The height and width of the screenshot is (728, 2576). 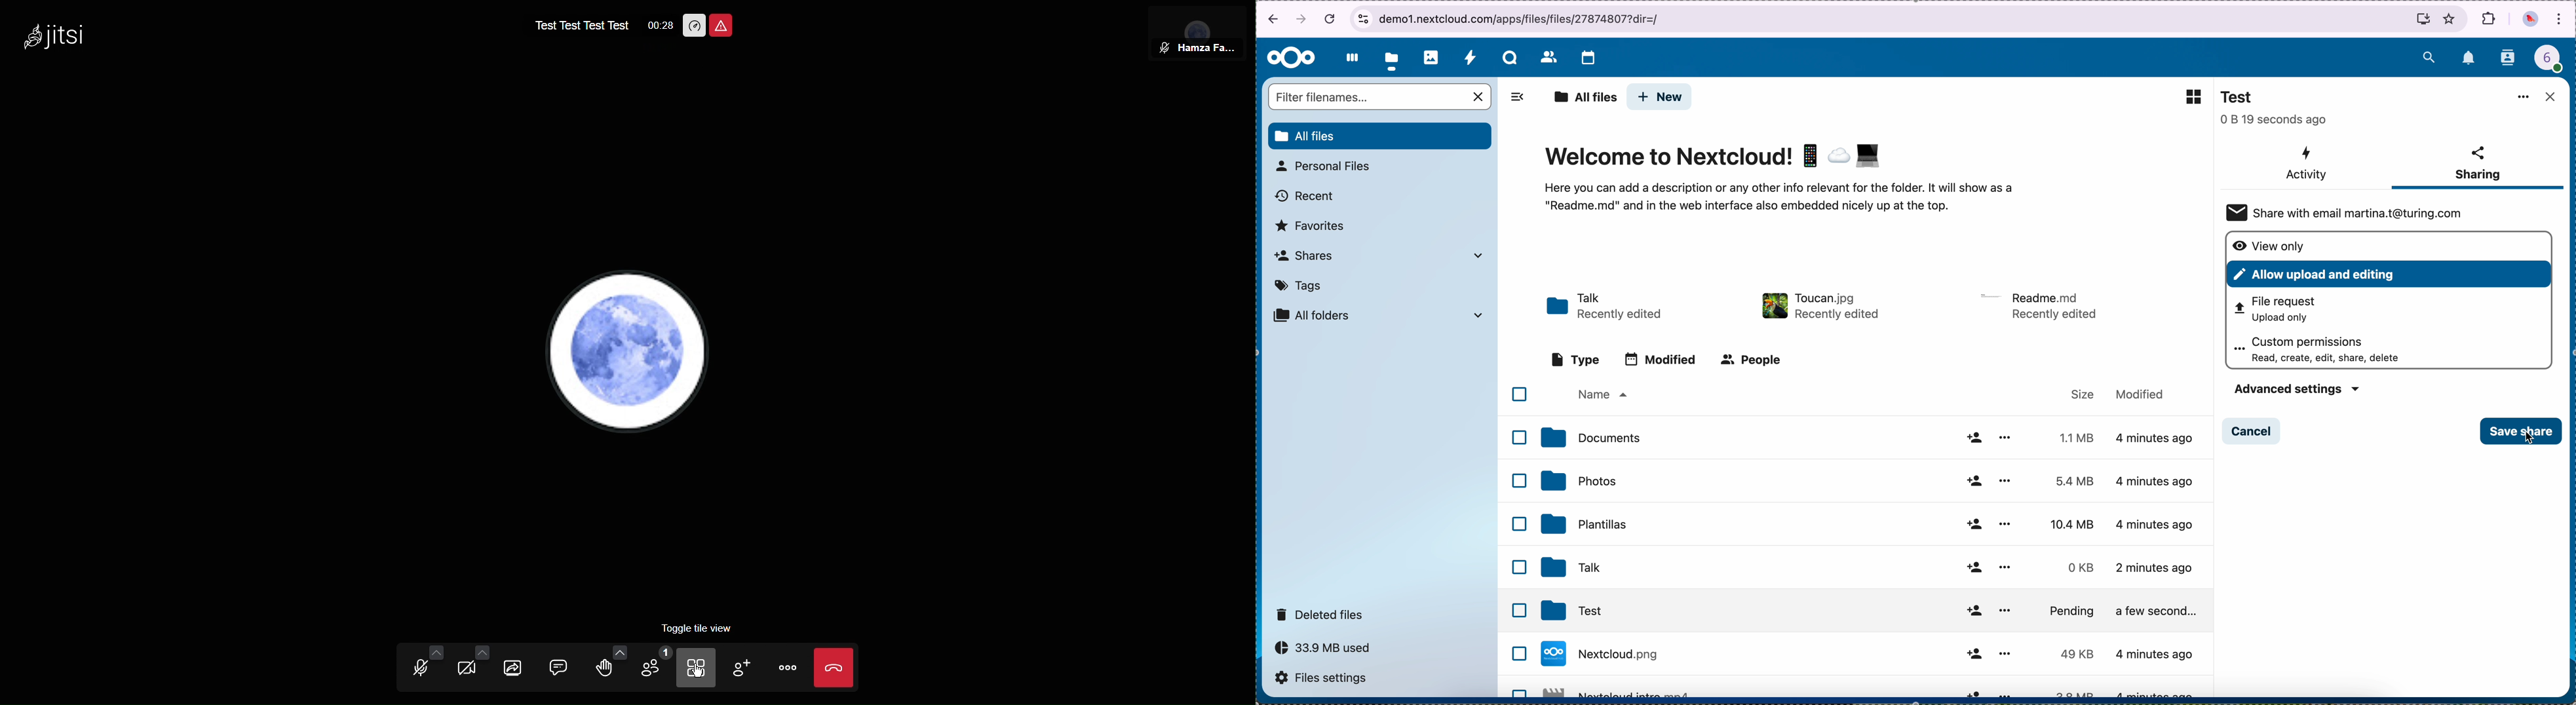 I want to click on Share Screen, so click(x=515, y=668).